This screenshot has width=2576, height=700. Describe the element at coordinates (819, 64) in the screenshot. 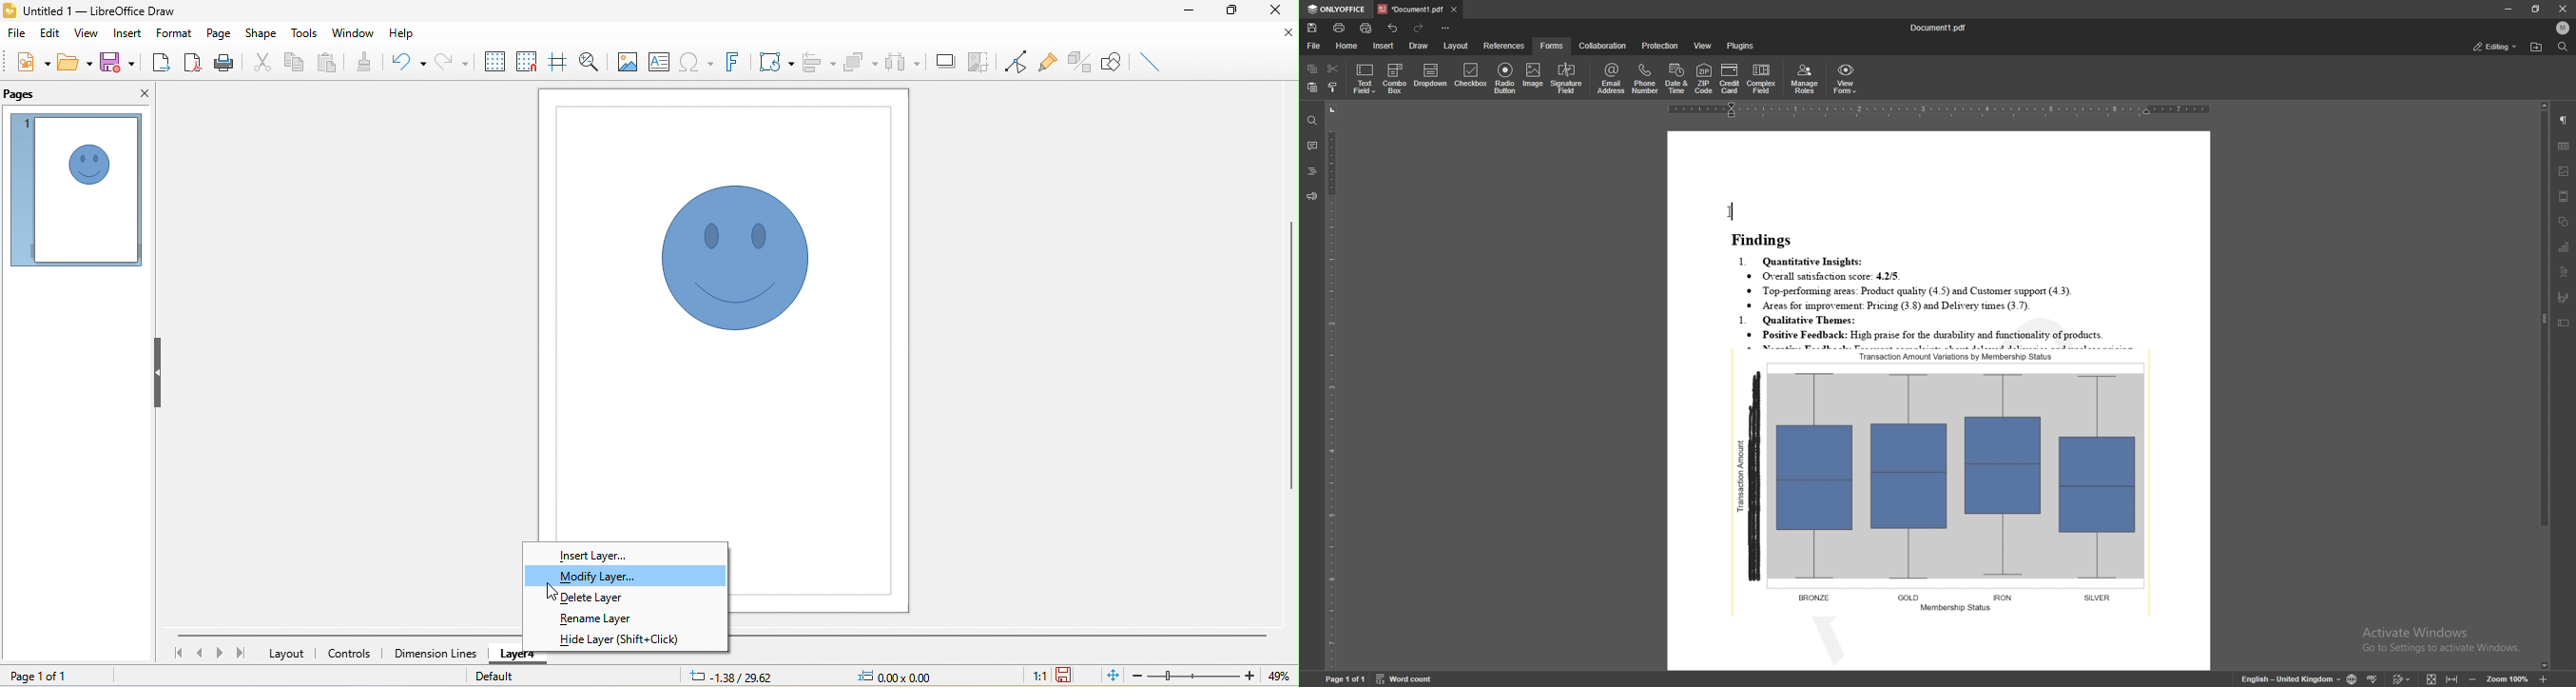

I see `align object` at that location.